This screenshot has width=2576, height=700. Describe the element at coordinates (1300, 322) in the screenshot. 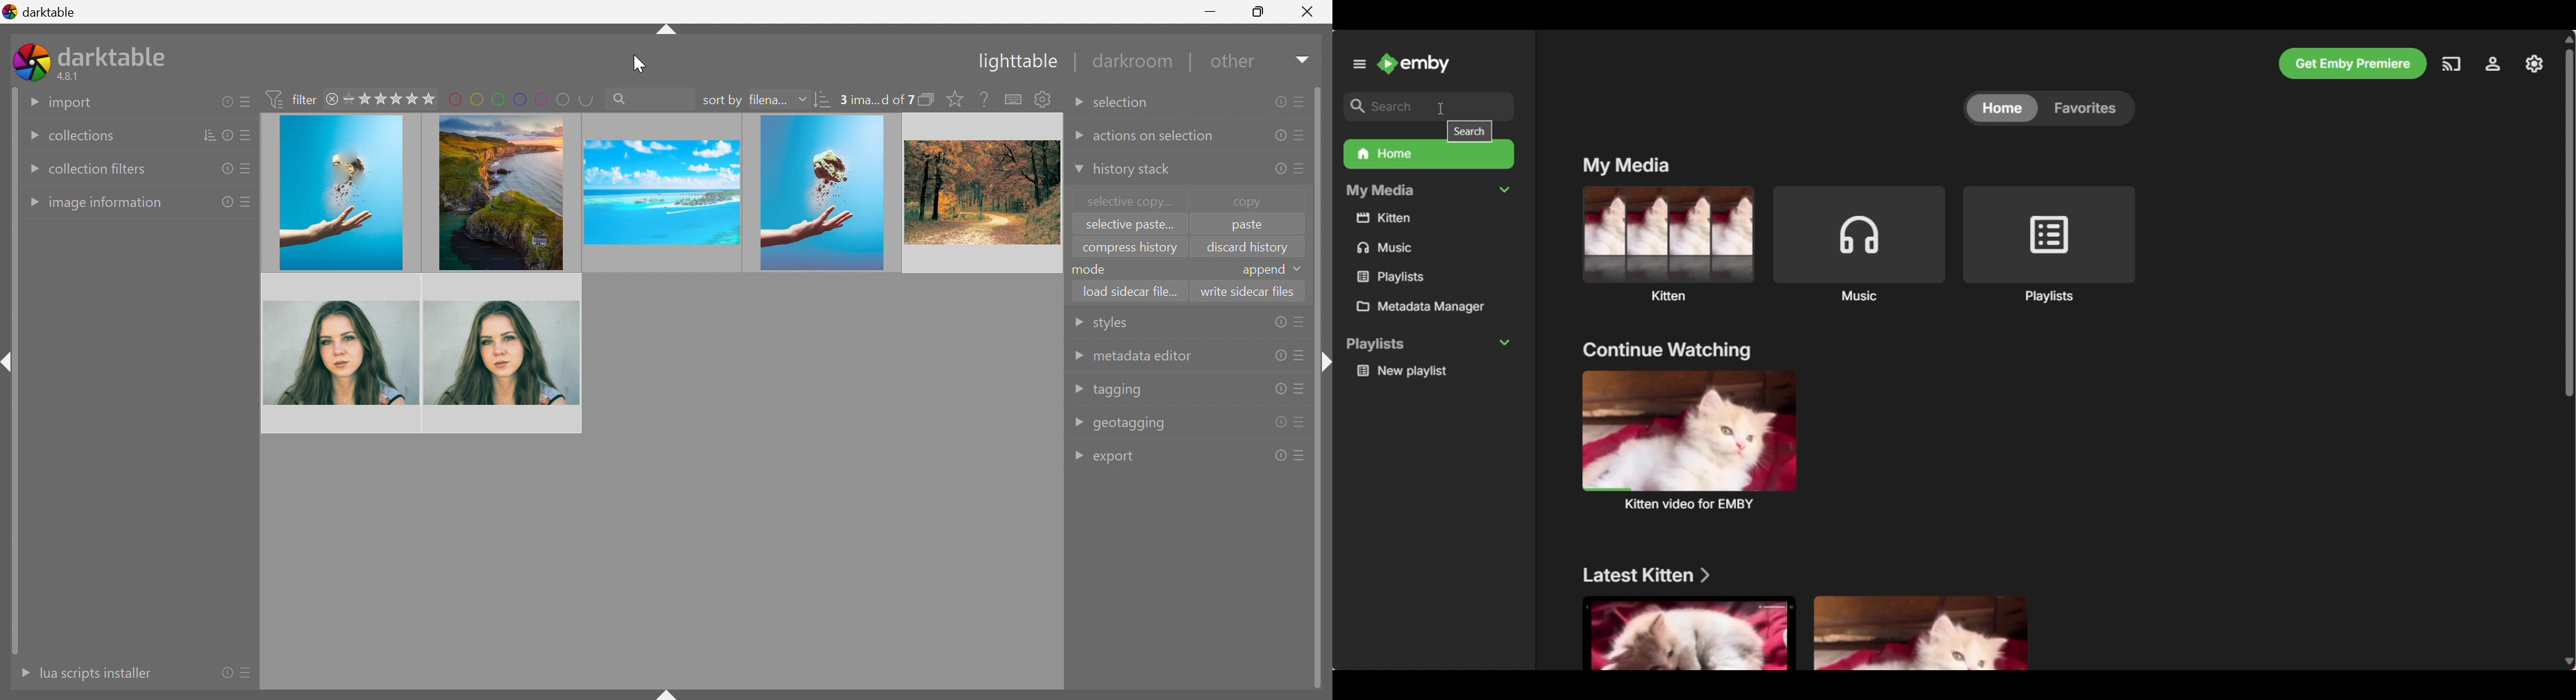

I see `presets` at that location.